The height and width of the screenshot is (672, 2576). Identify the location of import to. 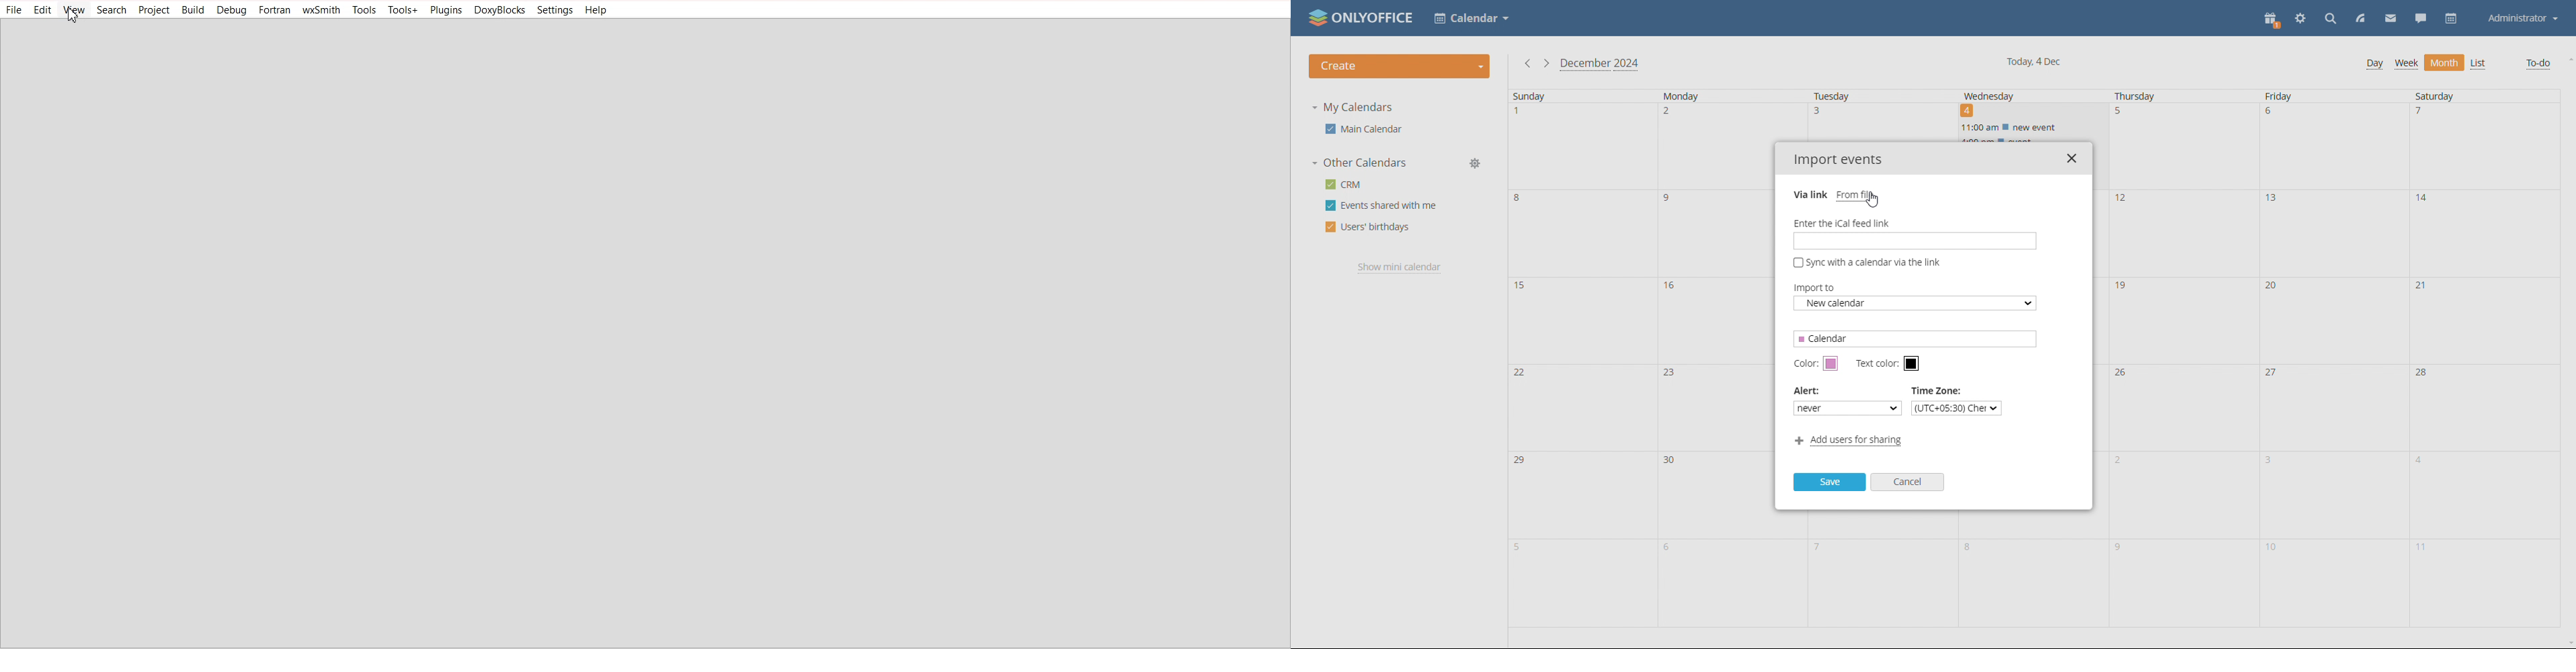
(1820, 288).